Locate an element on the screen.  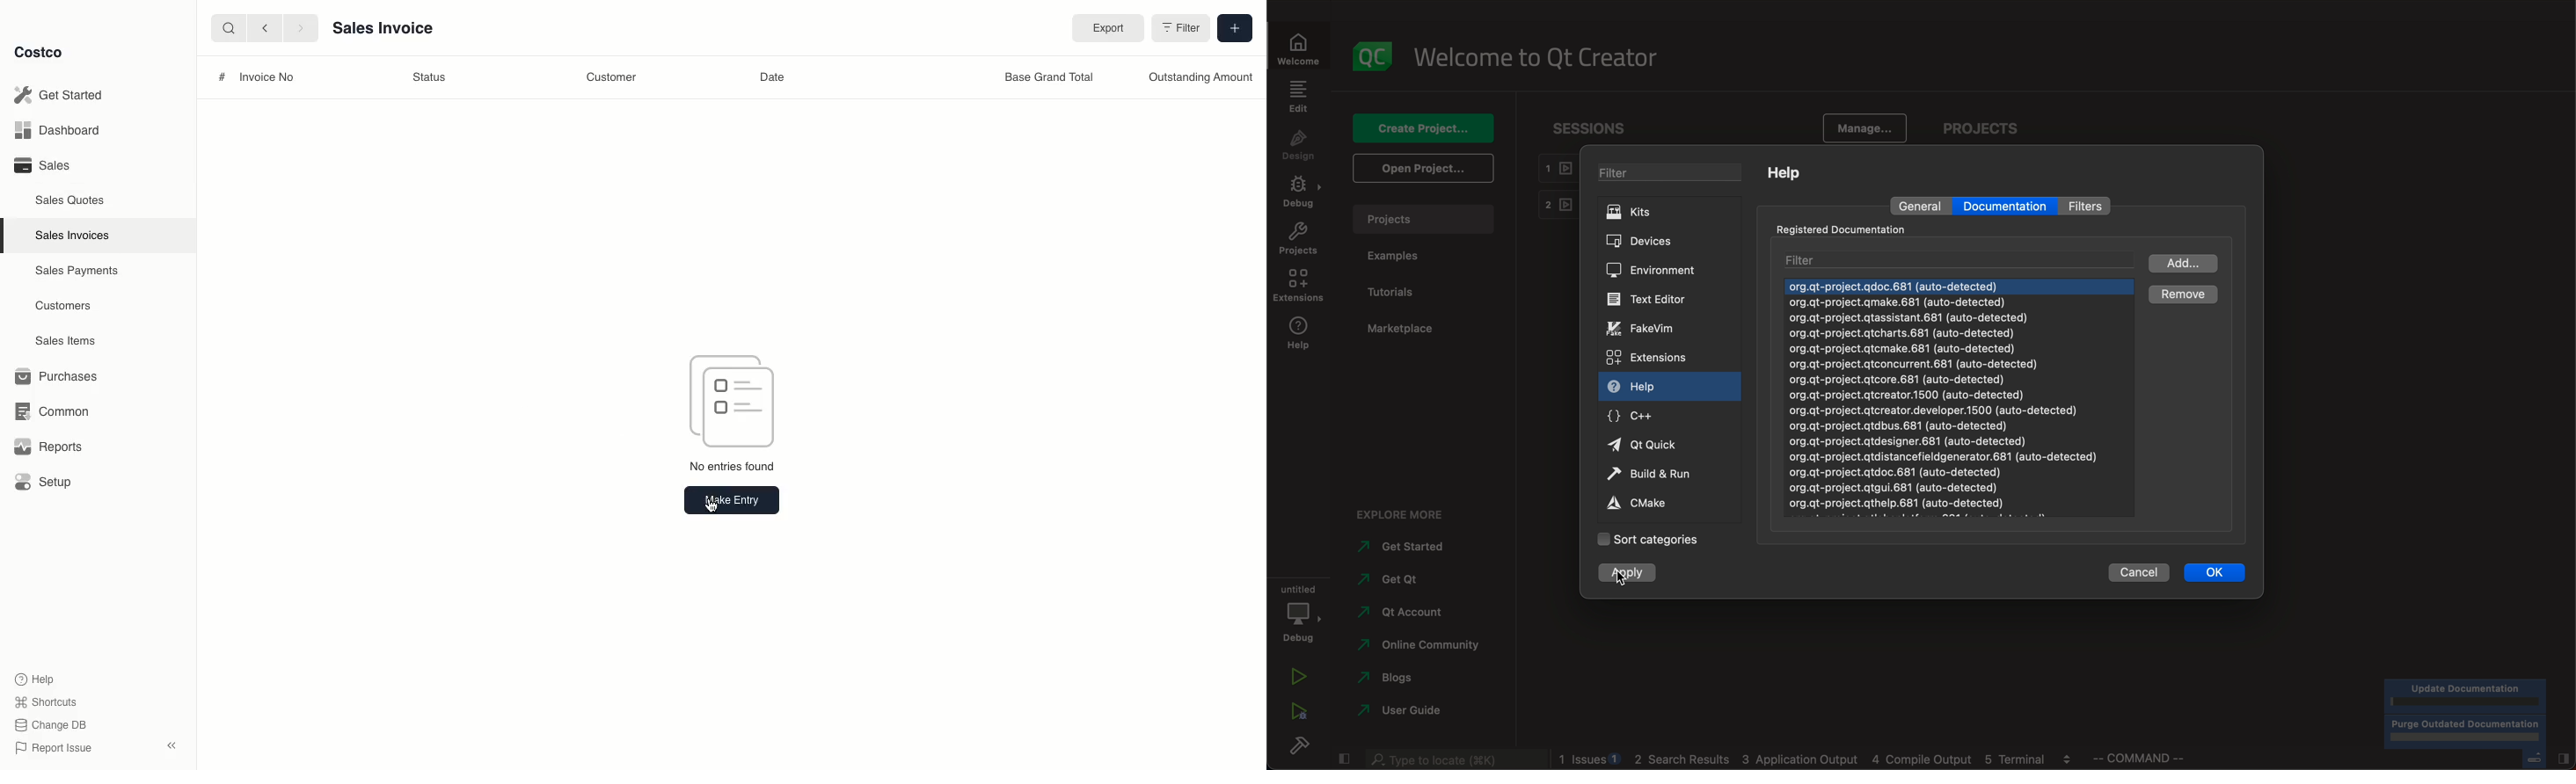
Emblem is located at coordinates (733, 398).